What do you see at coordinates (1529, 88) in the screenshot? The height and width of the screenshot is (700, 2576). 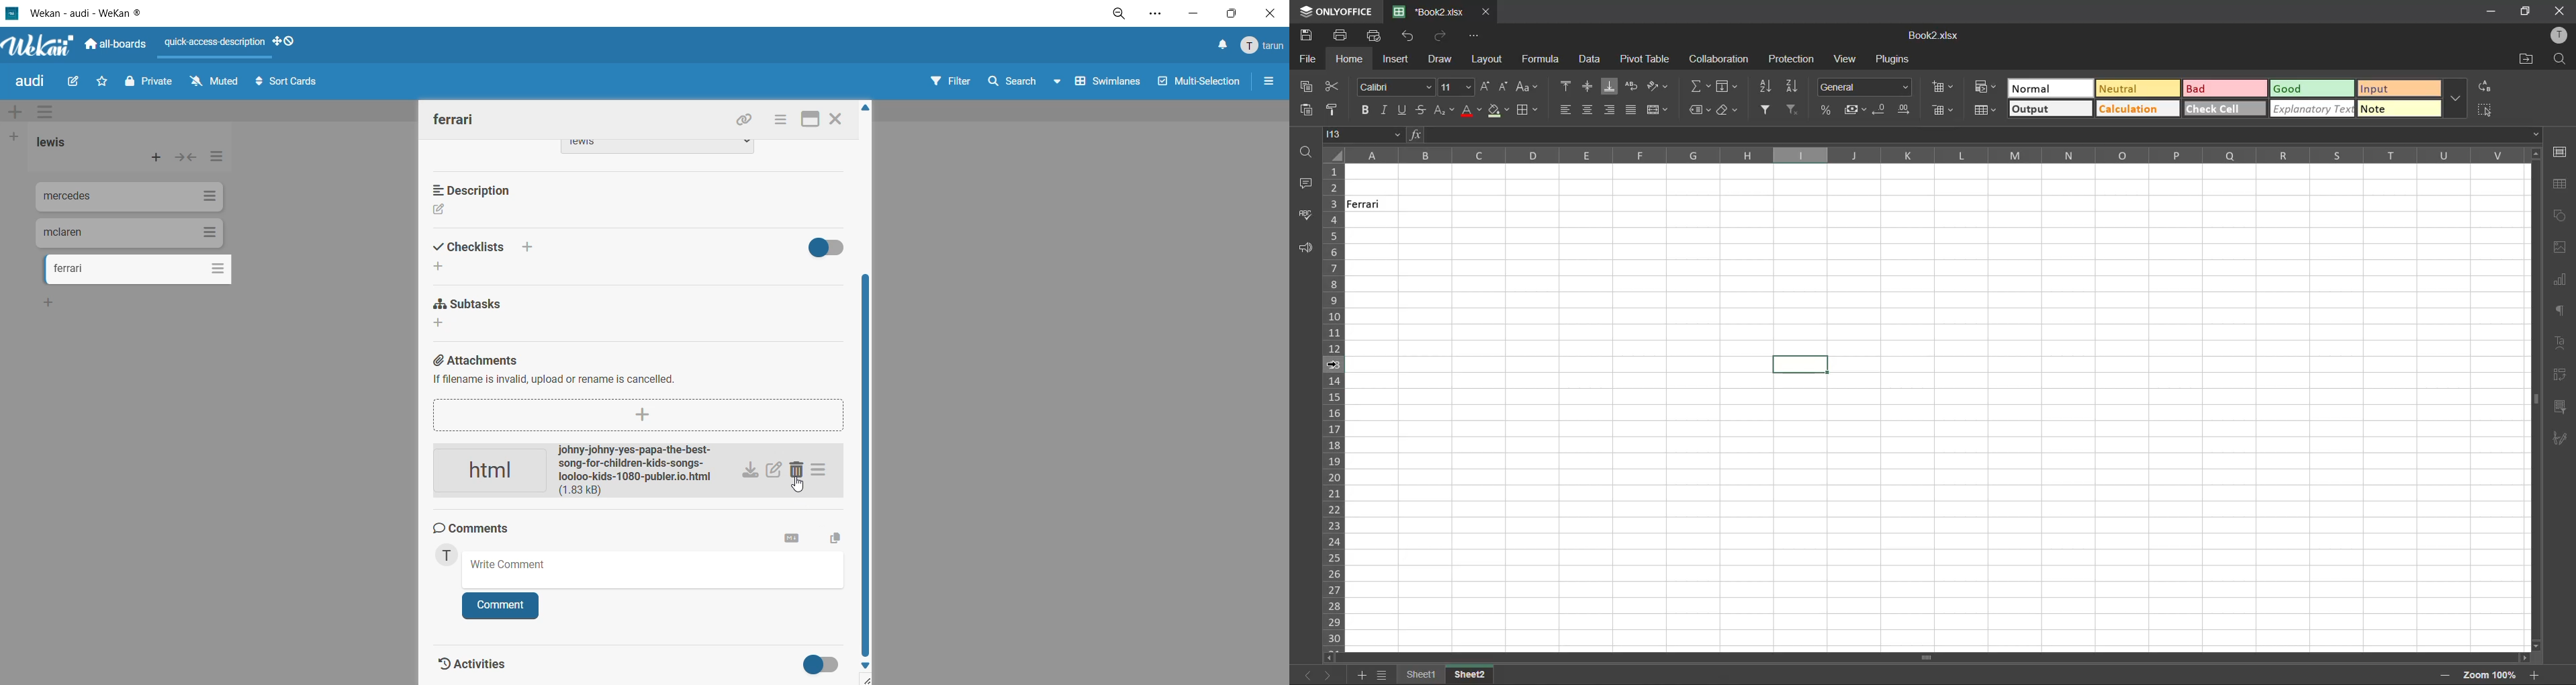 I see `change case` at bounding box center [1529, 88].